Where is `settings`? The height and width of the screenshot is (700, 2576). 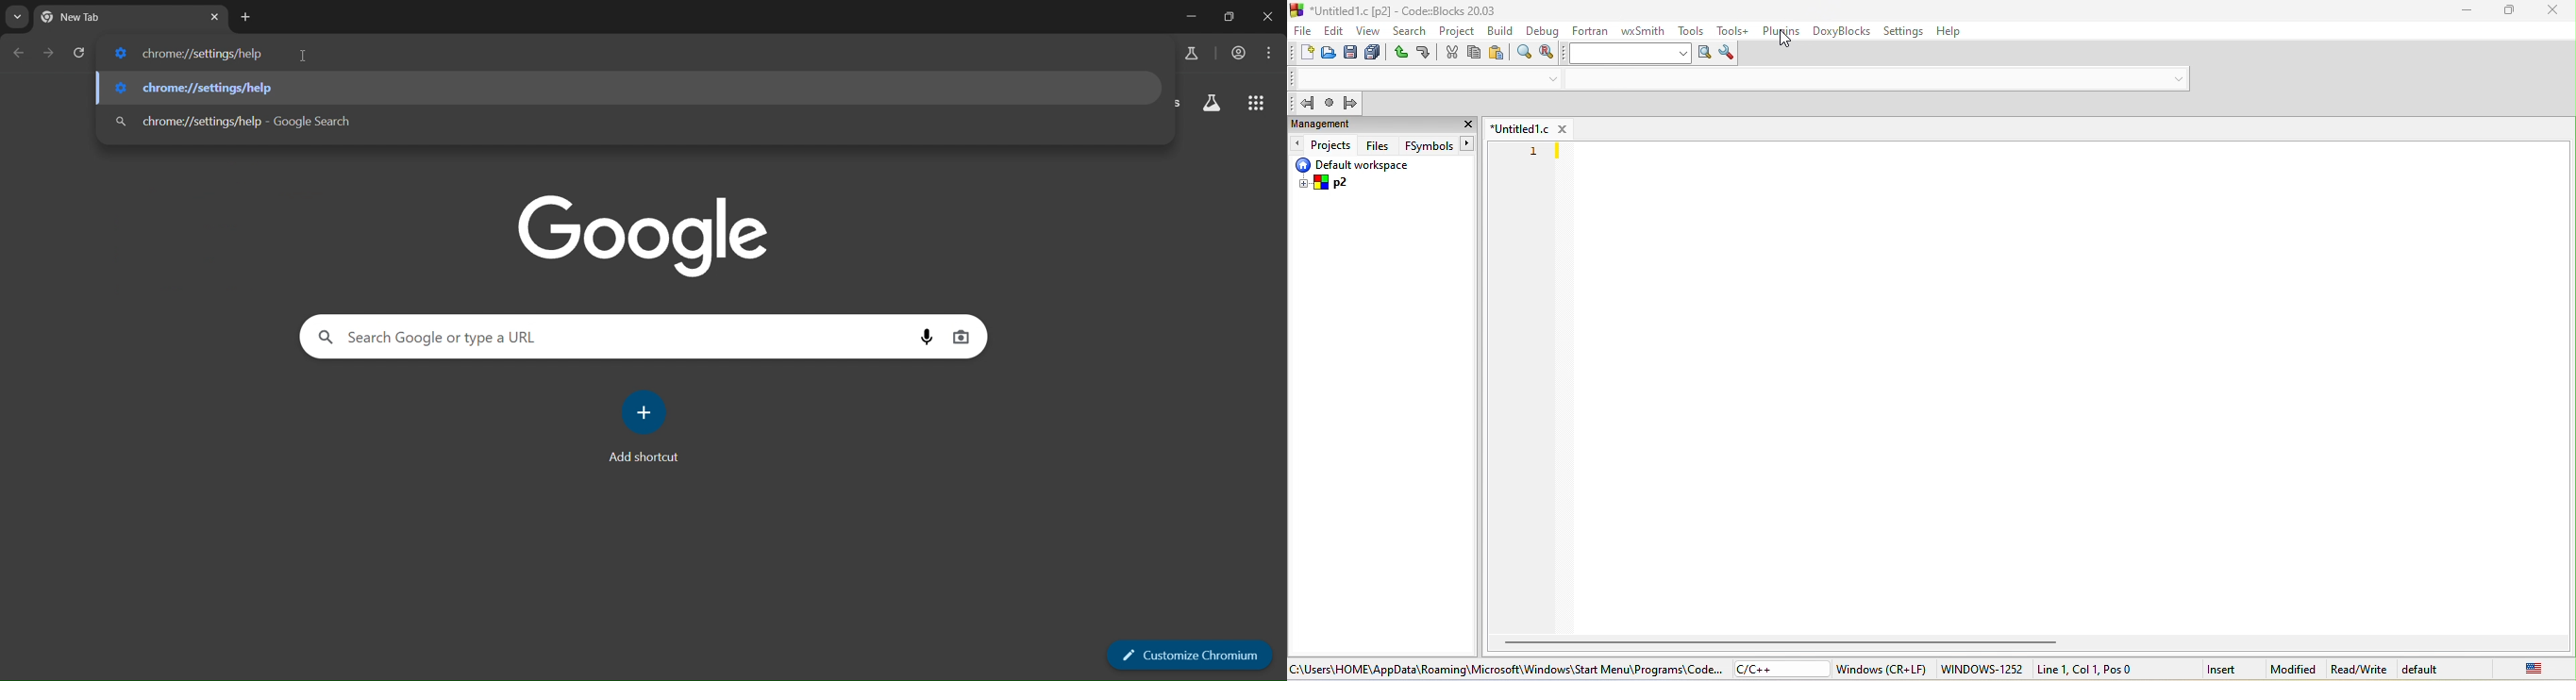 settings is located at coordinates (1904, 32).